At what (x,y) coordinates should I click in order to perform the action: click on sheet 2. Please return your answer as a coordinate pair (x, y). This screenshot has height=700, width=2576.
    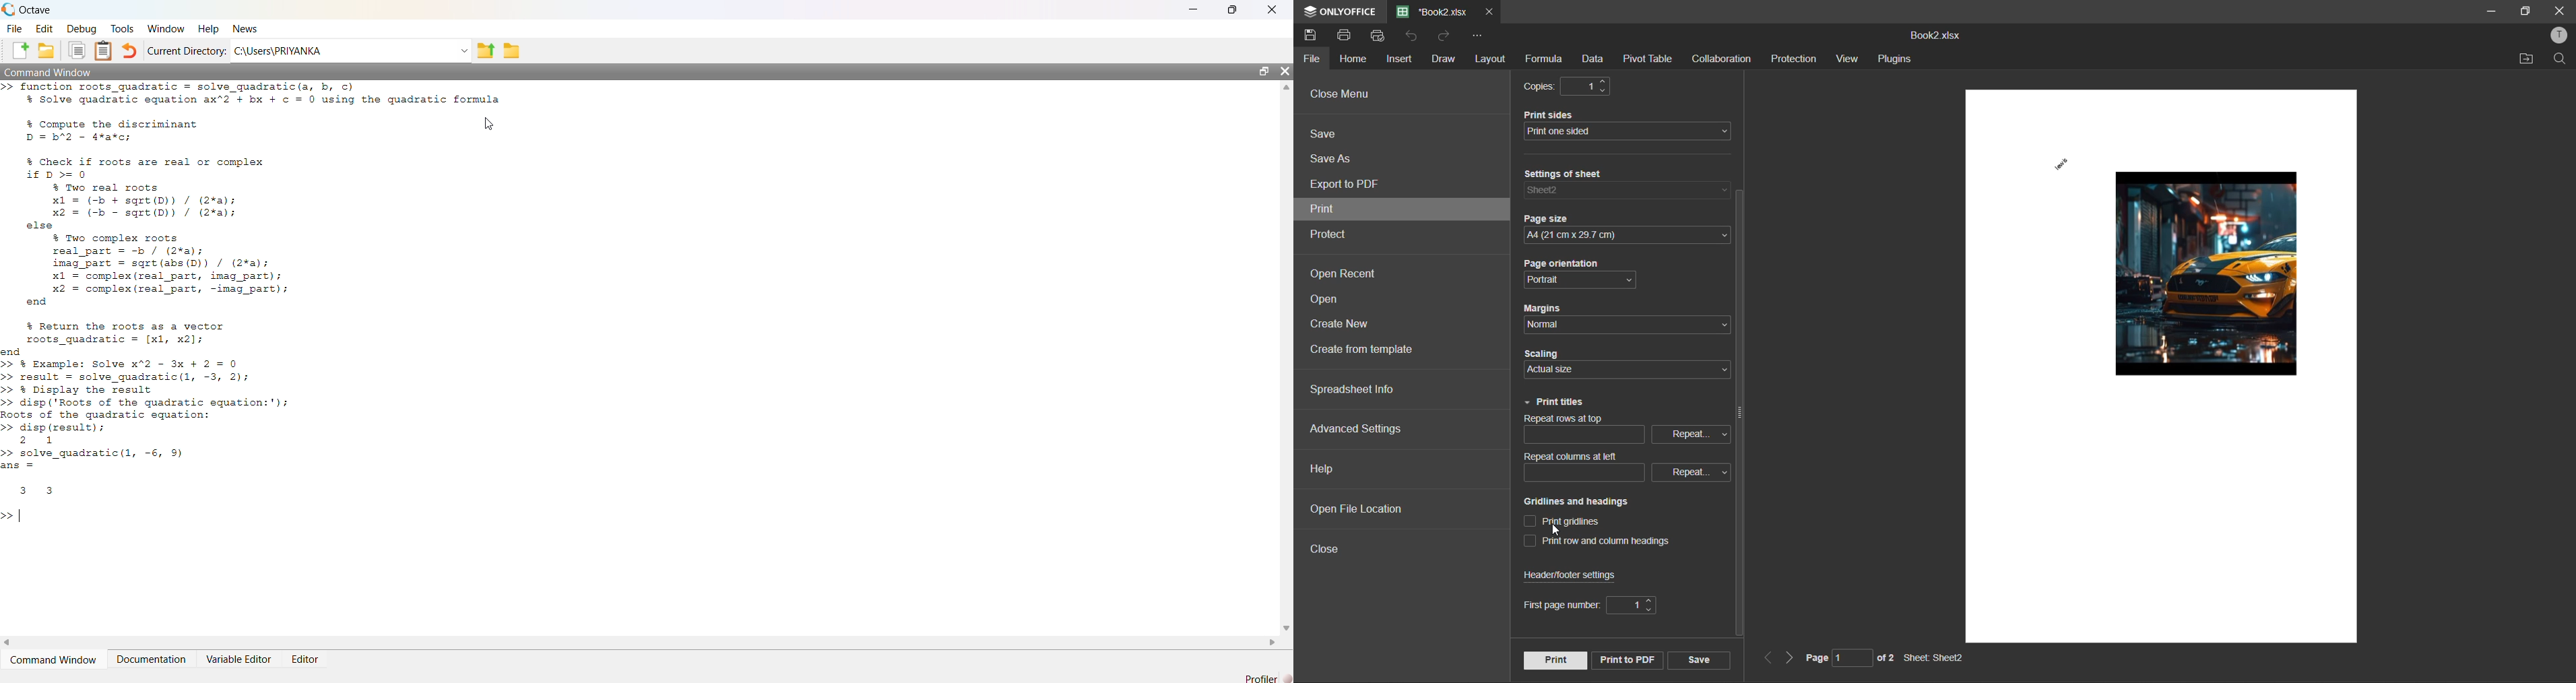
    Looking at the image, I should click on (1545, 189).